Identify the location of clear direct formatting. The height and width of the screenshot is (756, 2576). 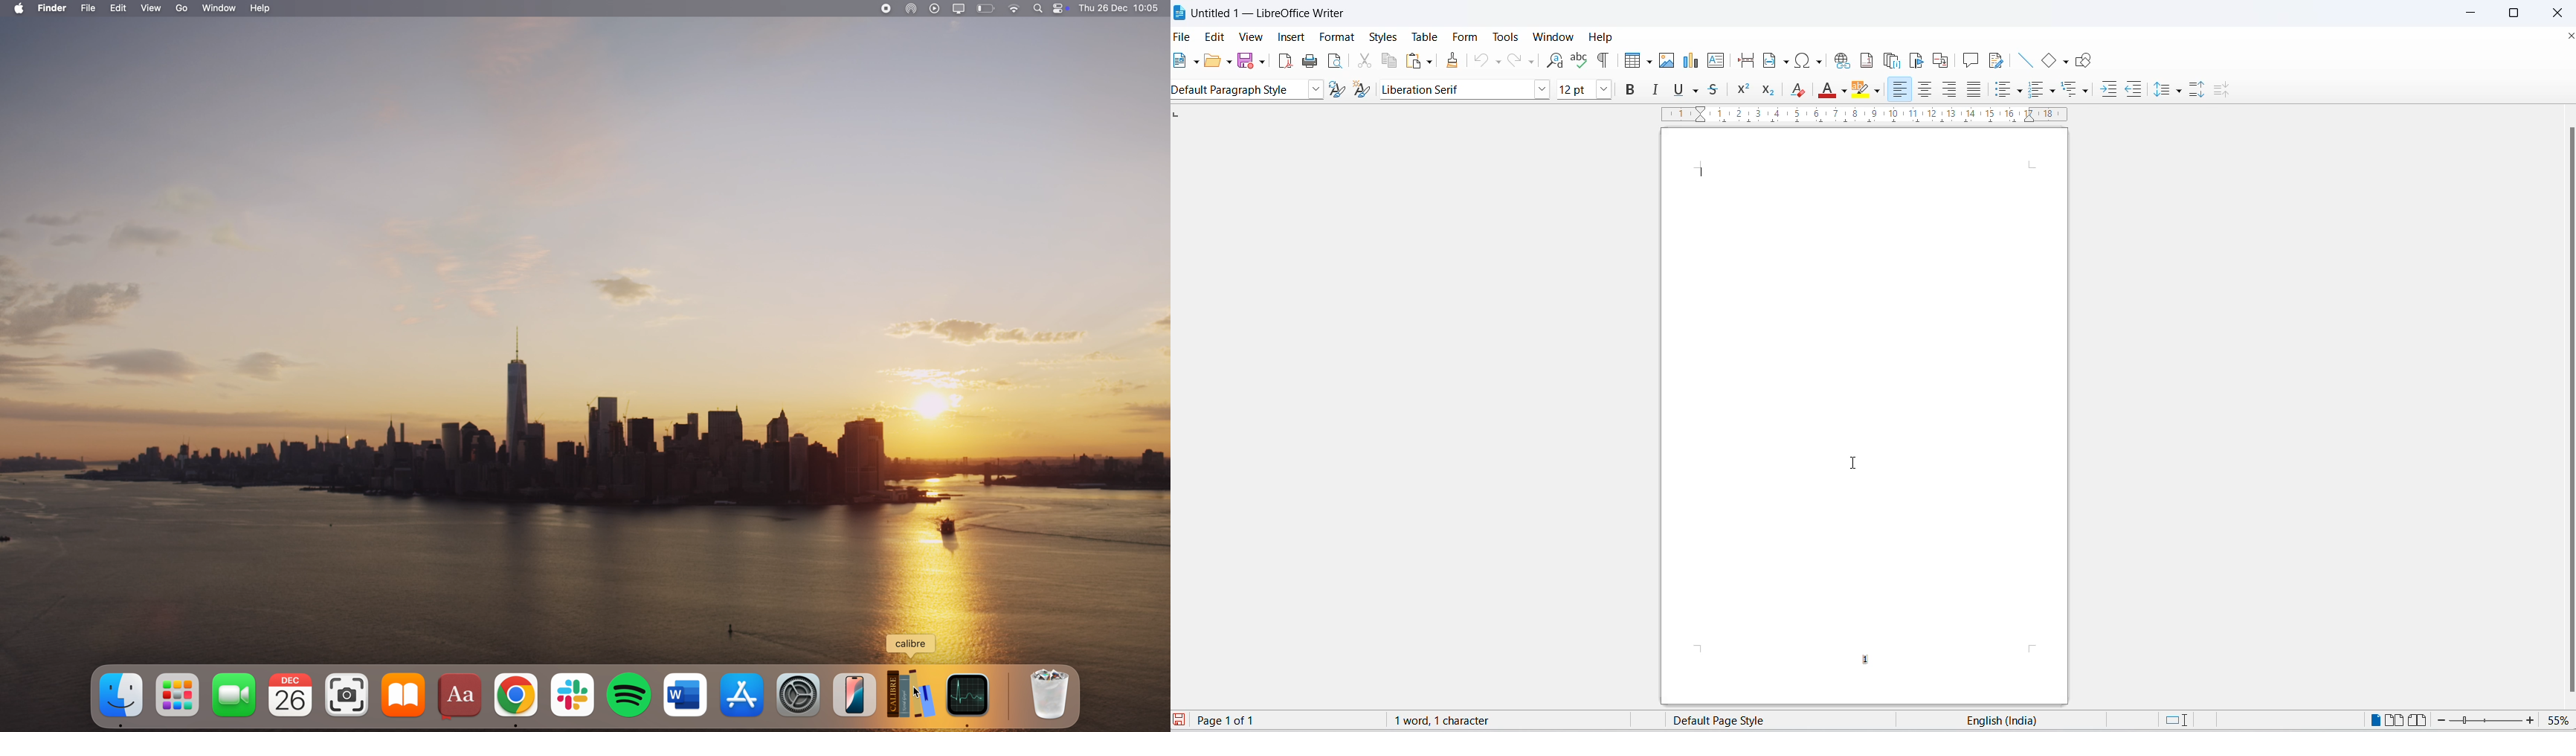
(1801, 90).